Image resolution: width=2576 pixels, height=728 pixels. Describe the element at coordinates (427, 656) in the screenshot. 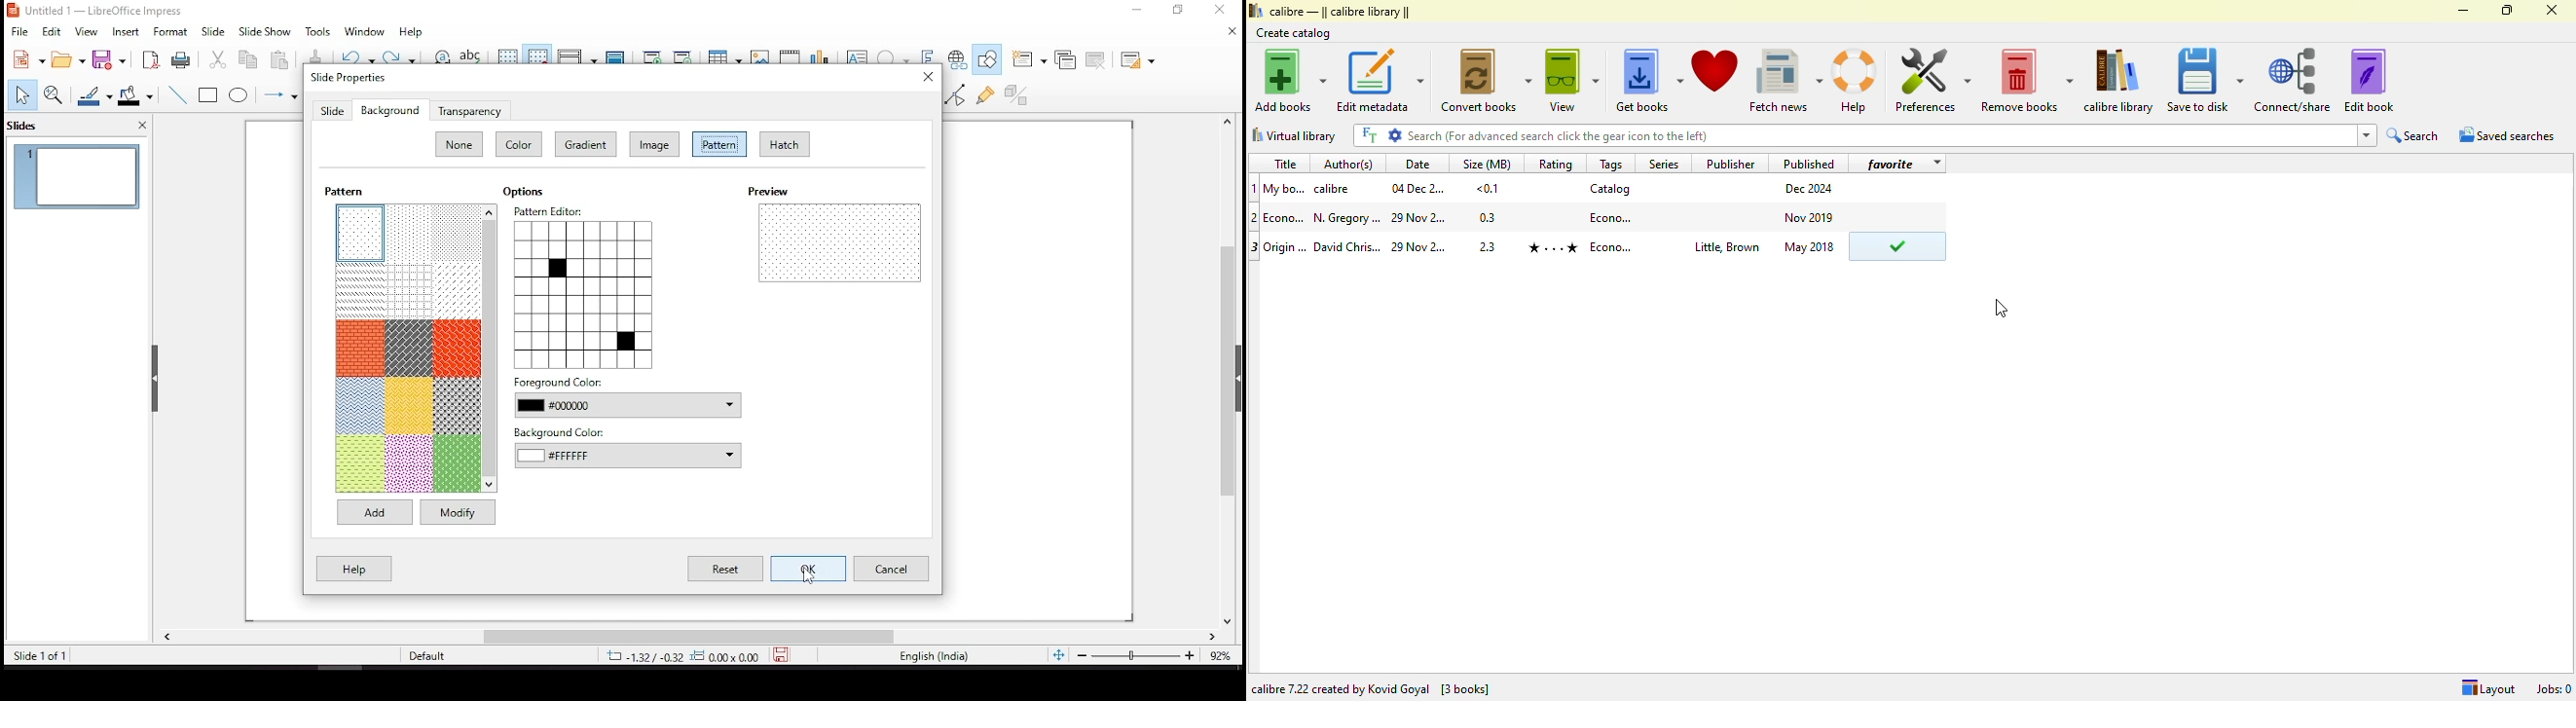

I see `default` at that location.